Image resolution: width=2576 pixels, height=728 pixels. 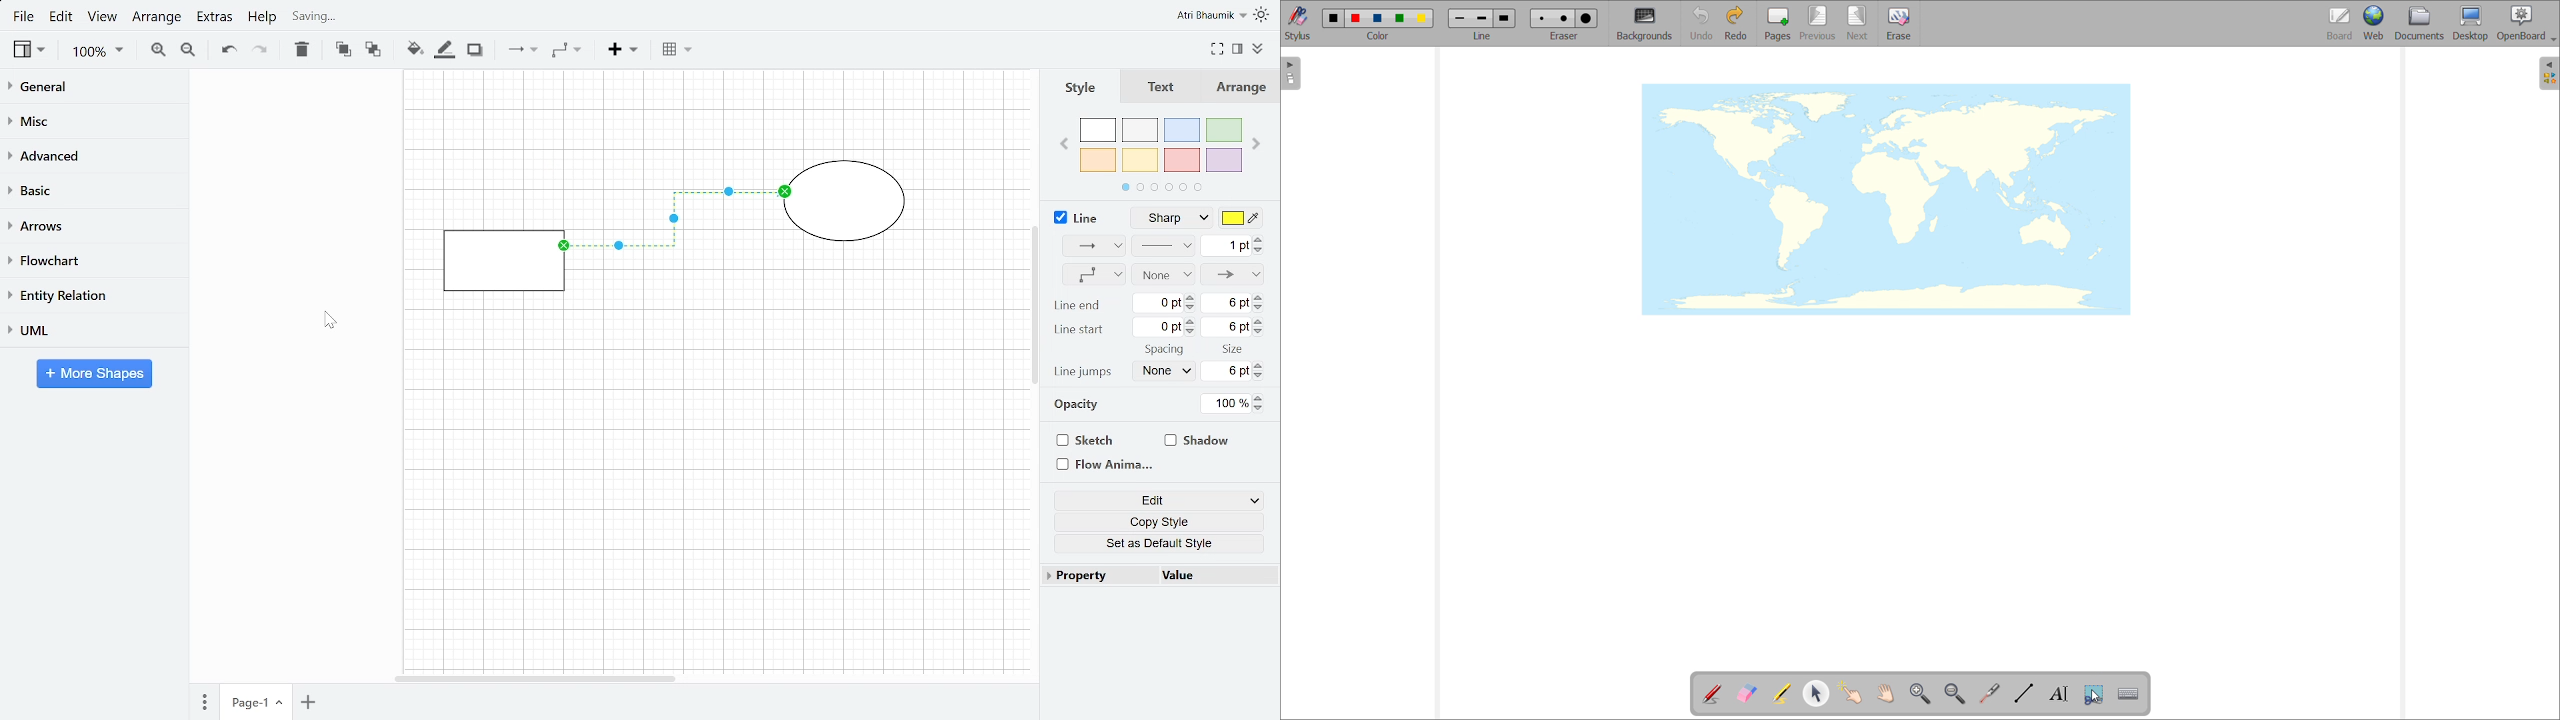 What do you see at coordinates (538, 679) in the screenshot?
I see `Horizontal scrollbar` at bounding box center [538, 679].